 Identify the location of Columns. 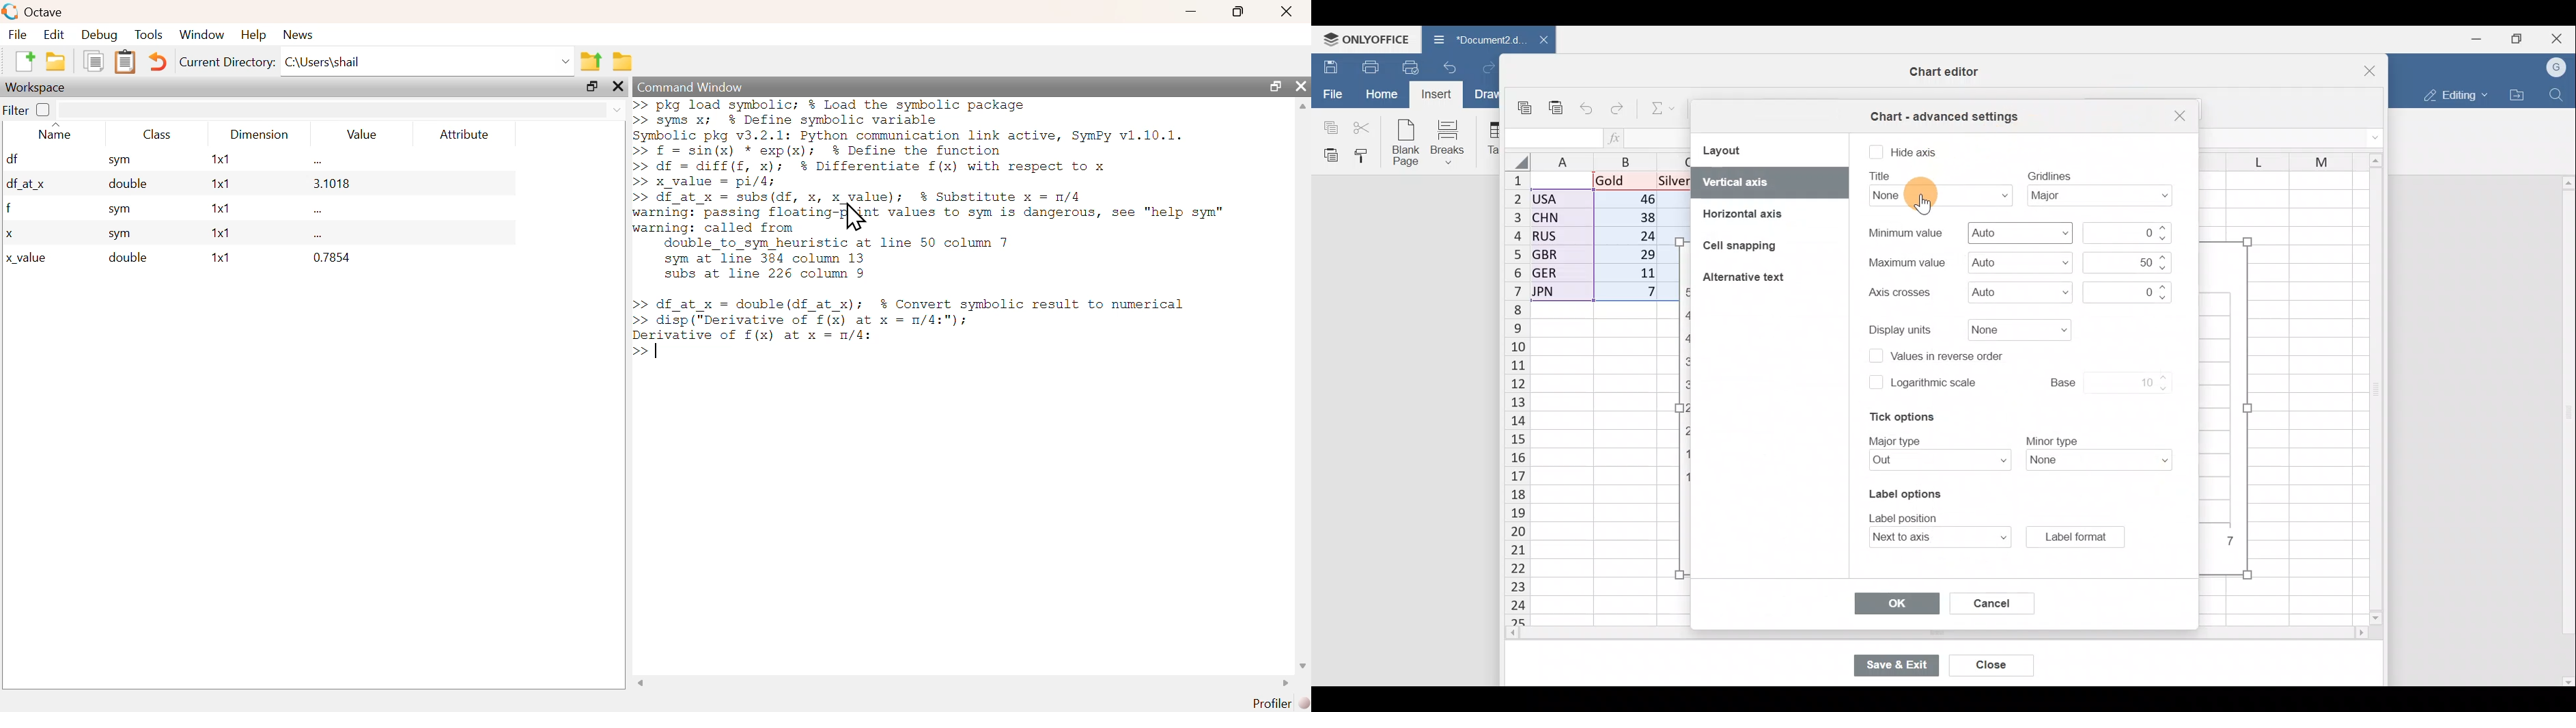
(2276, 157).